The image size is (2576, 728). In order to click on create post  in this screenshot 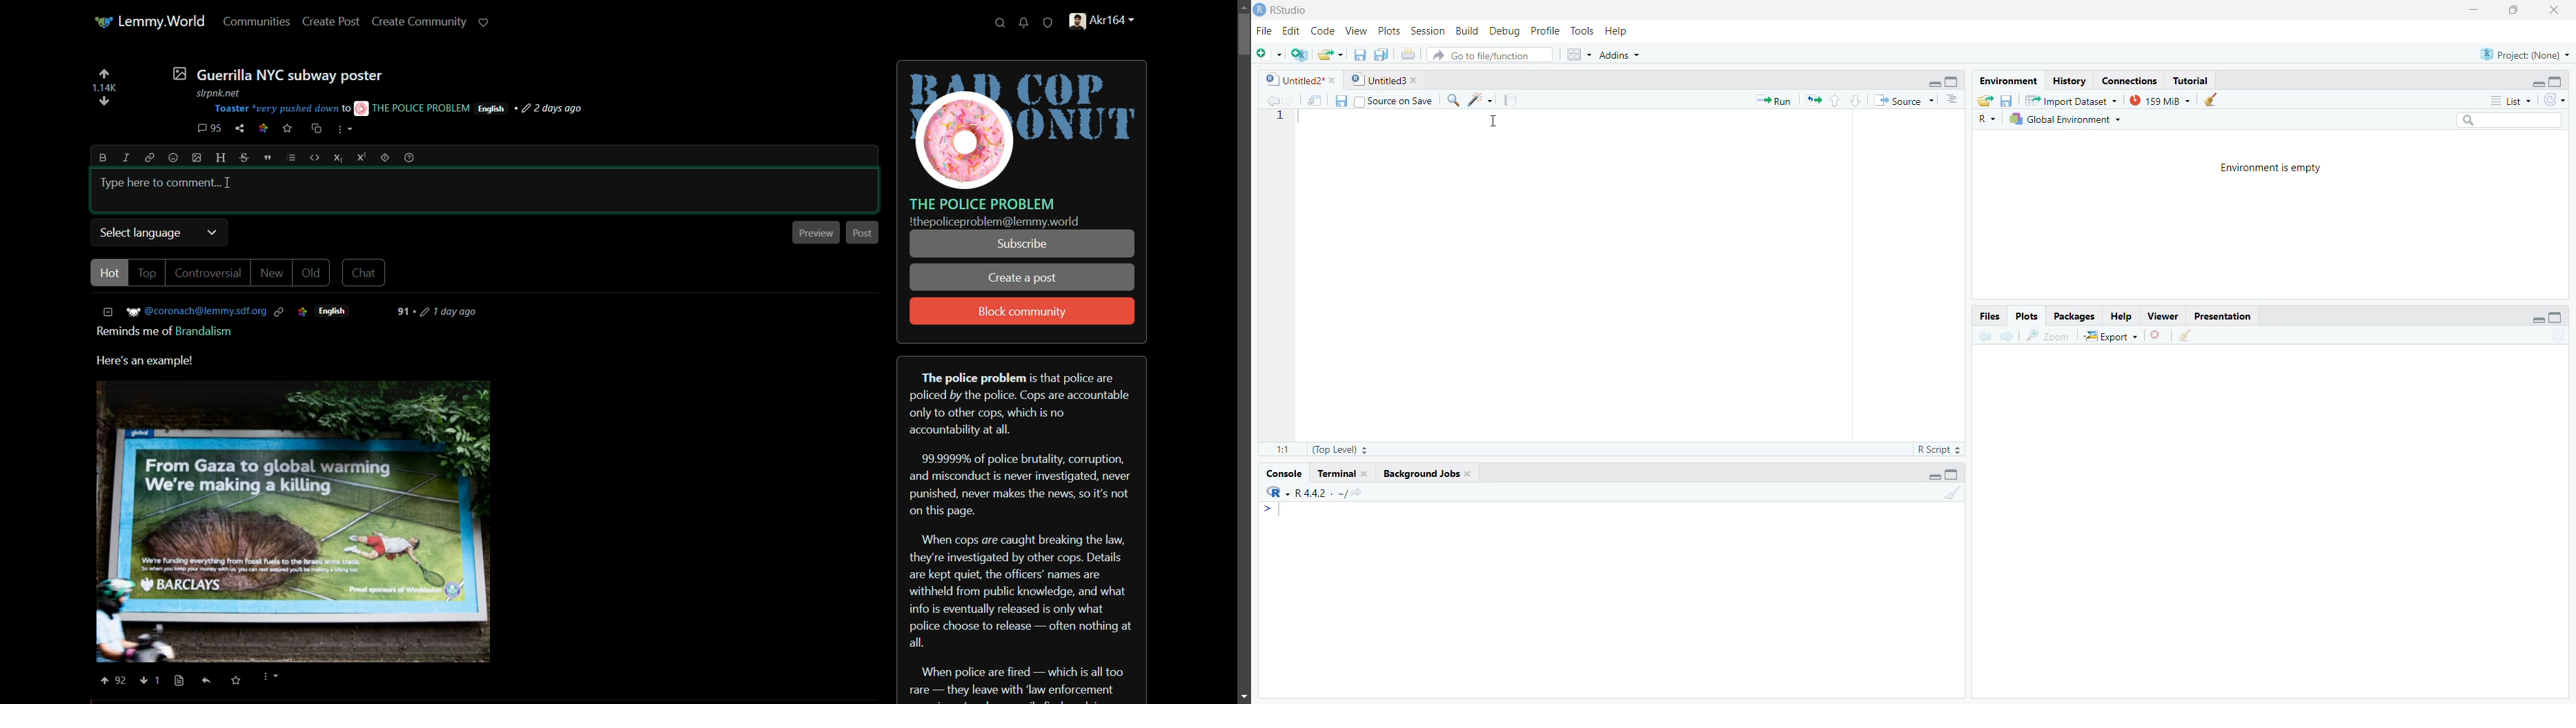, I will do `click(332, 22)`.